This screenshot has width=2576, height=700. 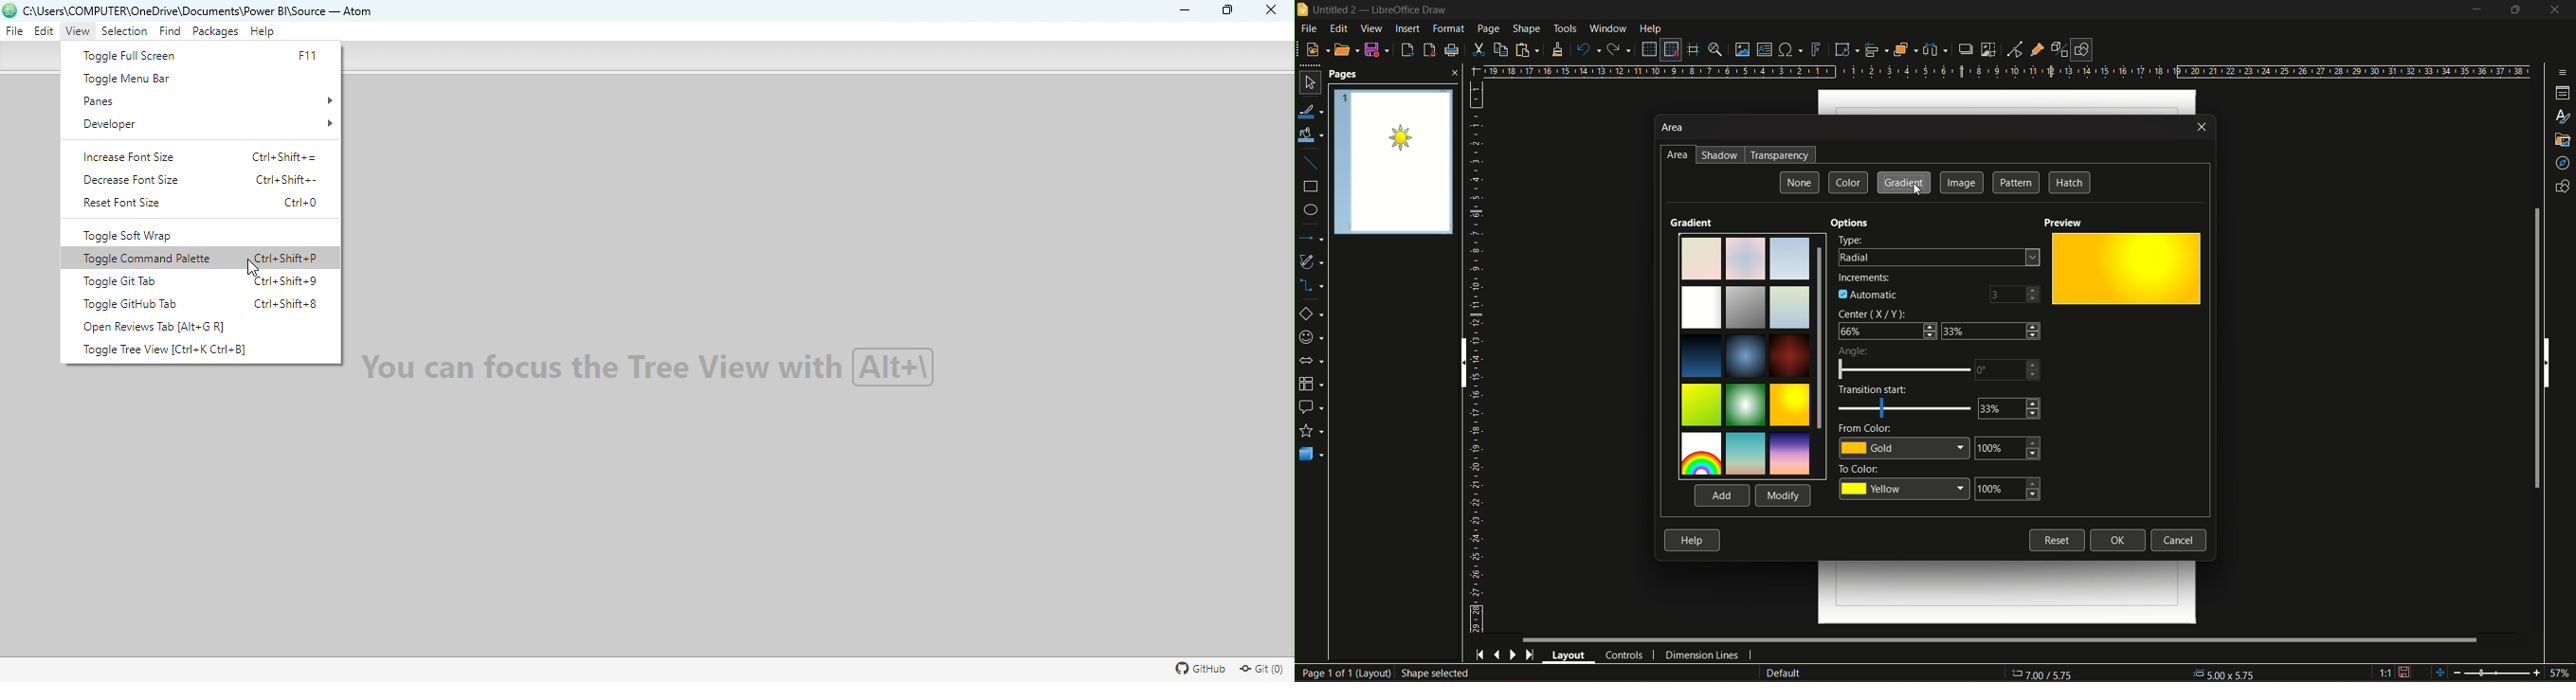 I want to click on Ok, so click(x=2121, y=541).